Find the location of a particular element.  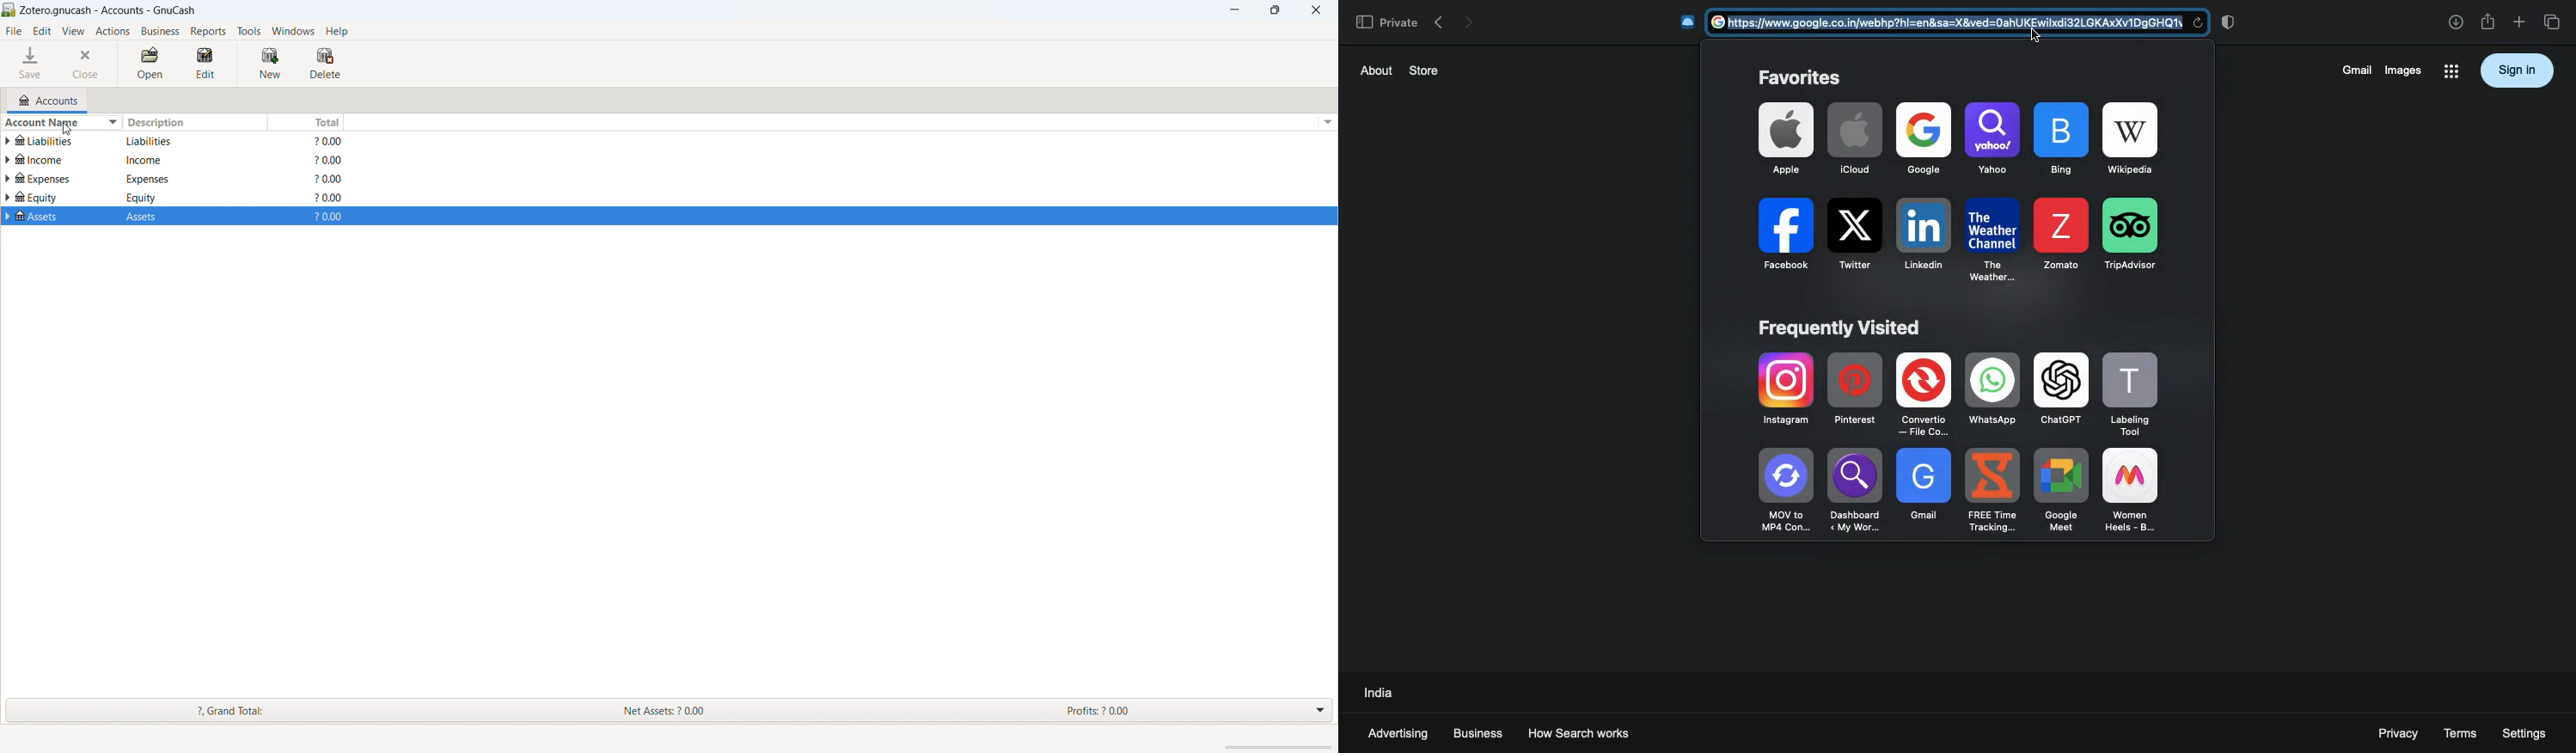

about is located at coordinates (1373, 70).